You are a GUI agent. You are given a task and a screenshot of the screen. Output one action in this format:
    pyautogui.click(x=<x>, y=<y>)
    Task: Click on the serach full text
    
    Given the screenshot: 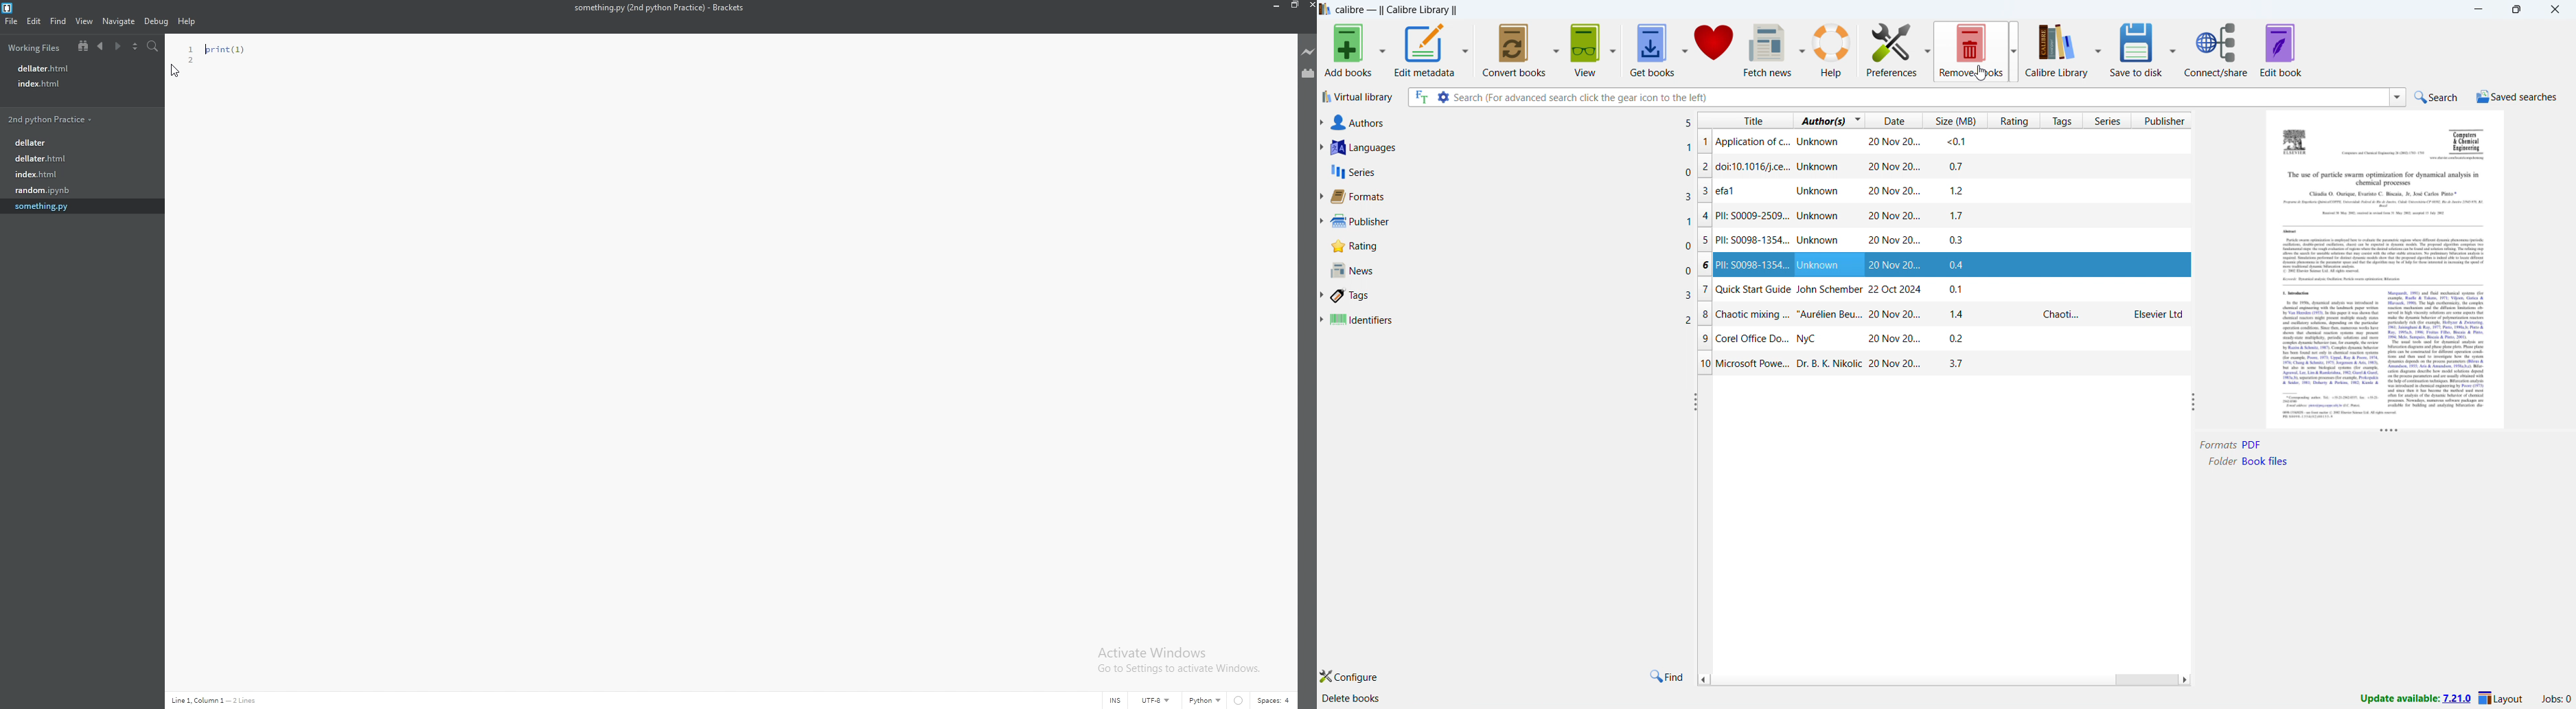 What is the action you would take?
    pyautogui.click(x=1419, y=98)
    